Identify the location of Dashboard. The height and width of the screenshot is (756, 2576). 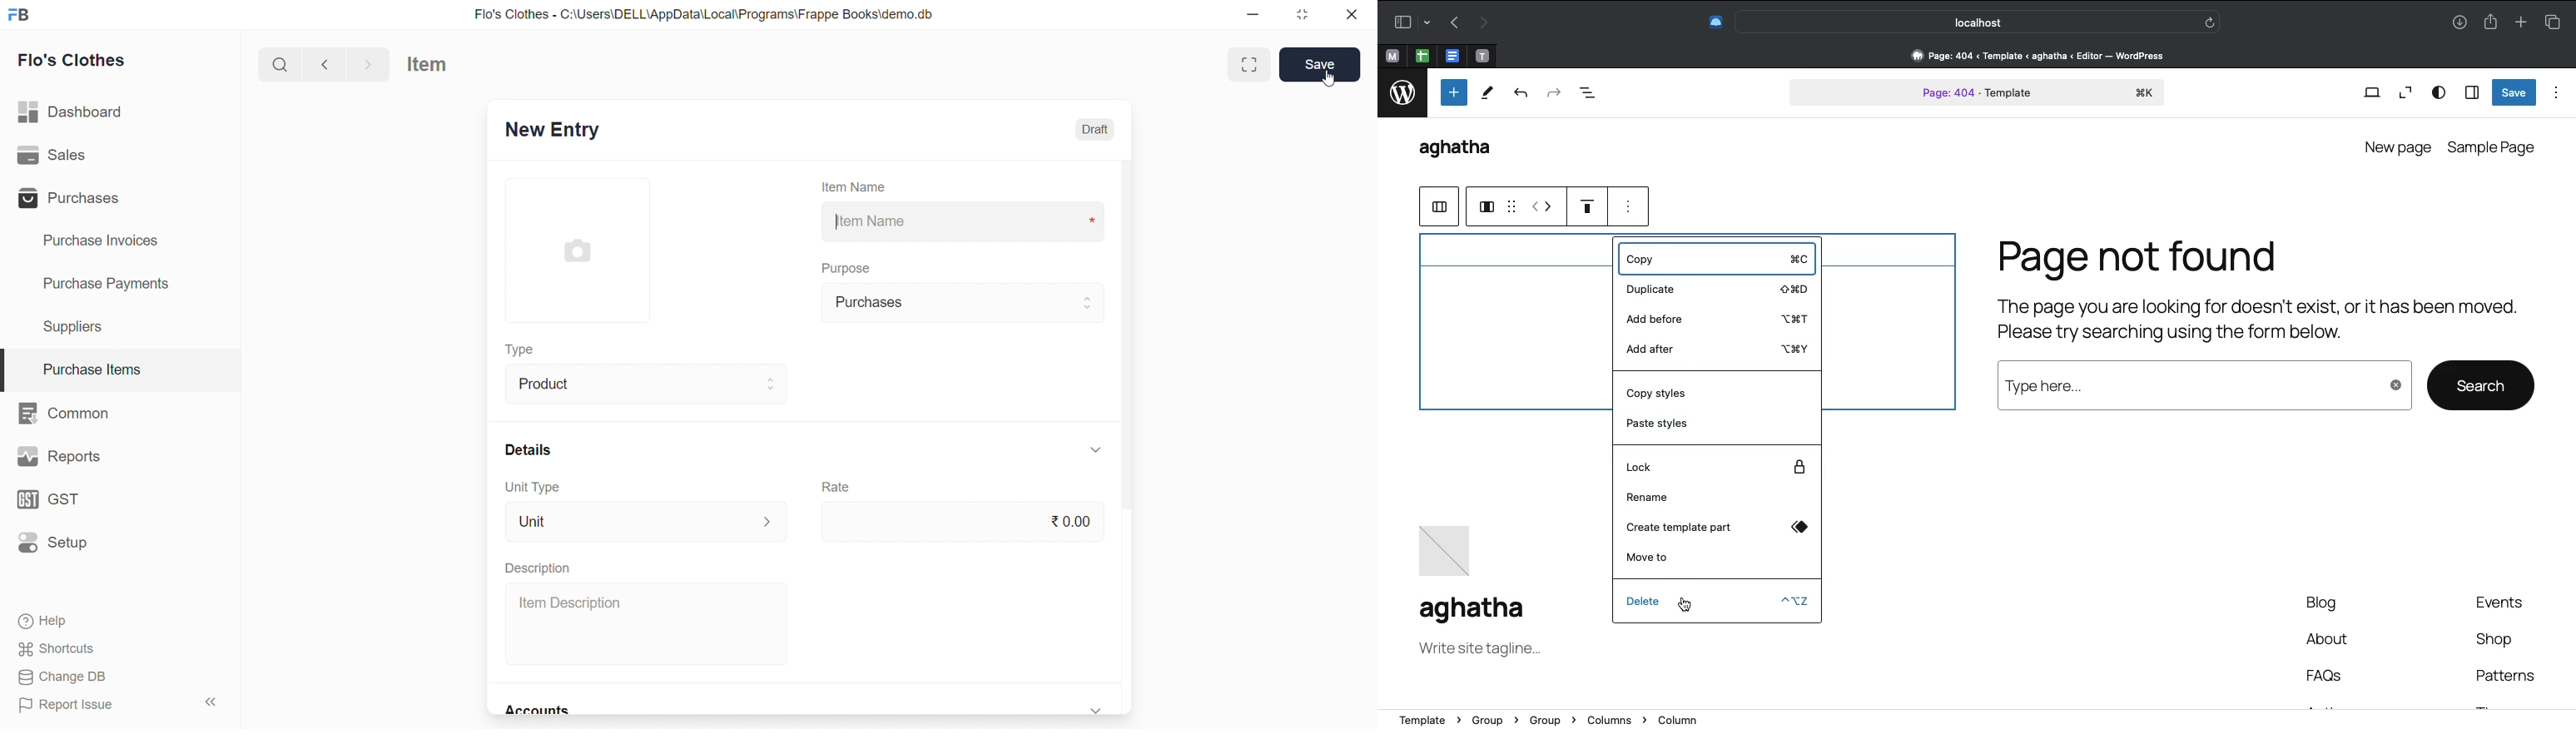
(77, 110).